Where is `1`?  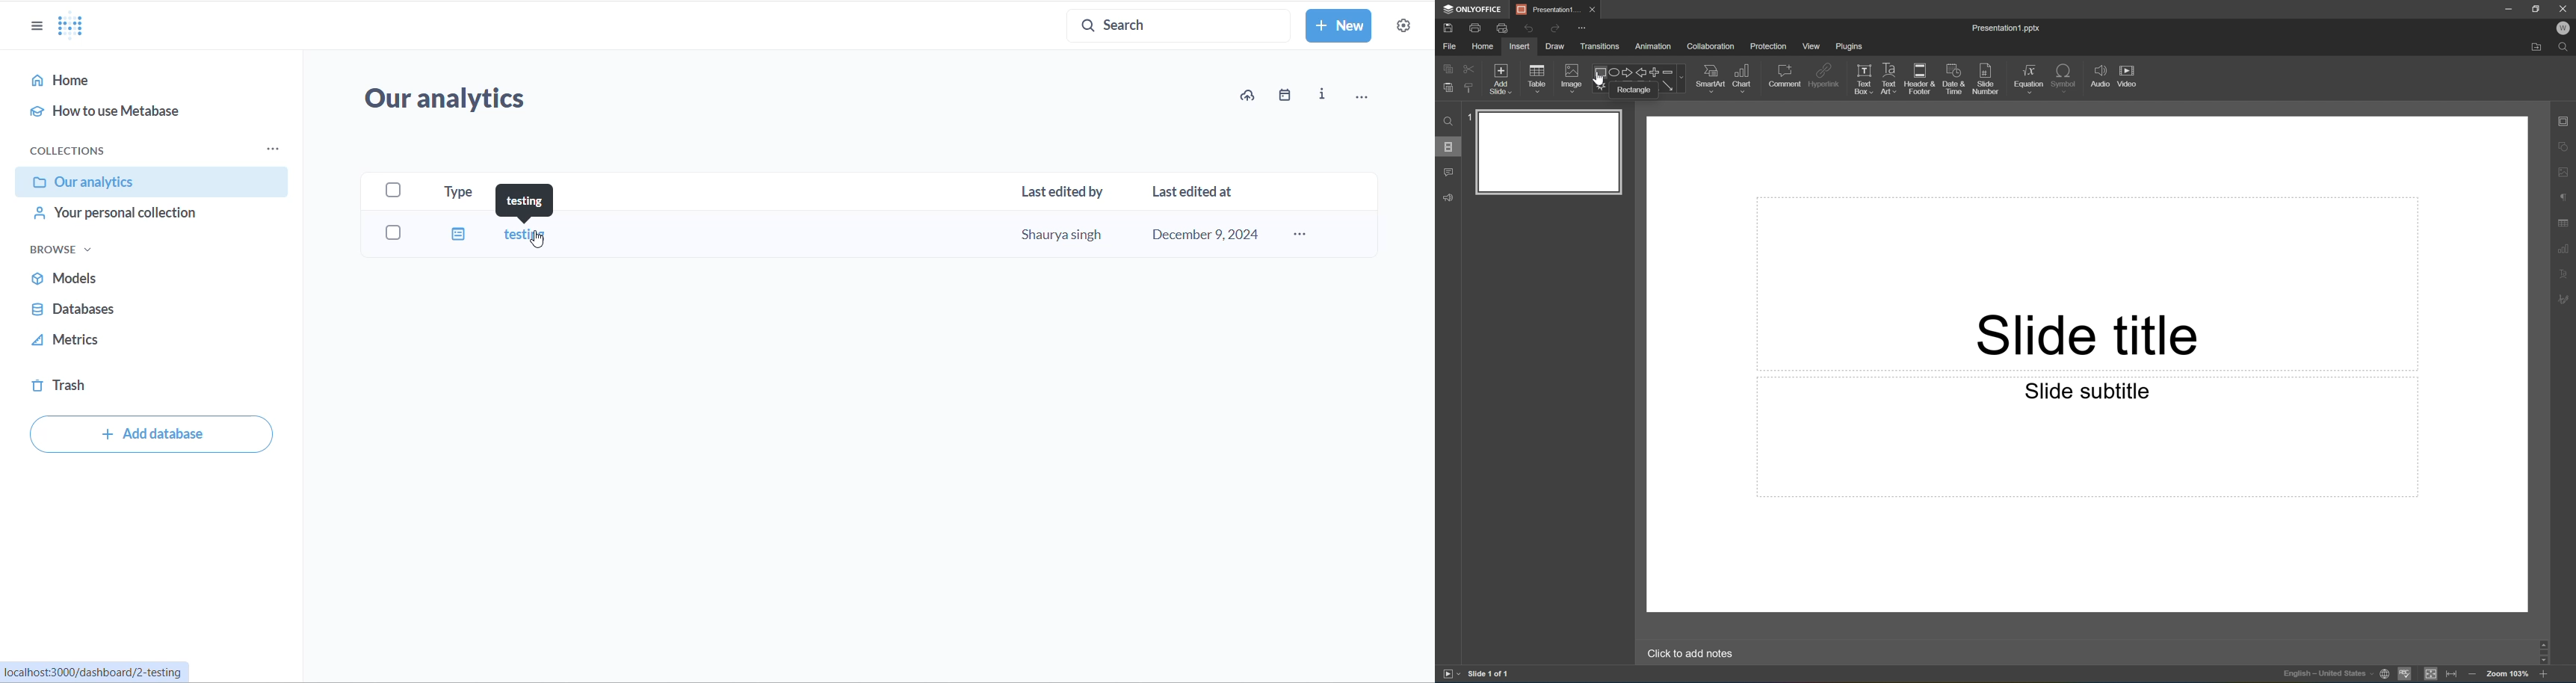
1 is located at coordinates (1470, 117).